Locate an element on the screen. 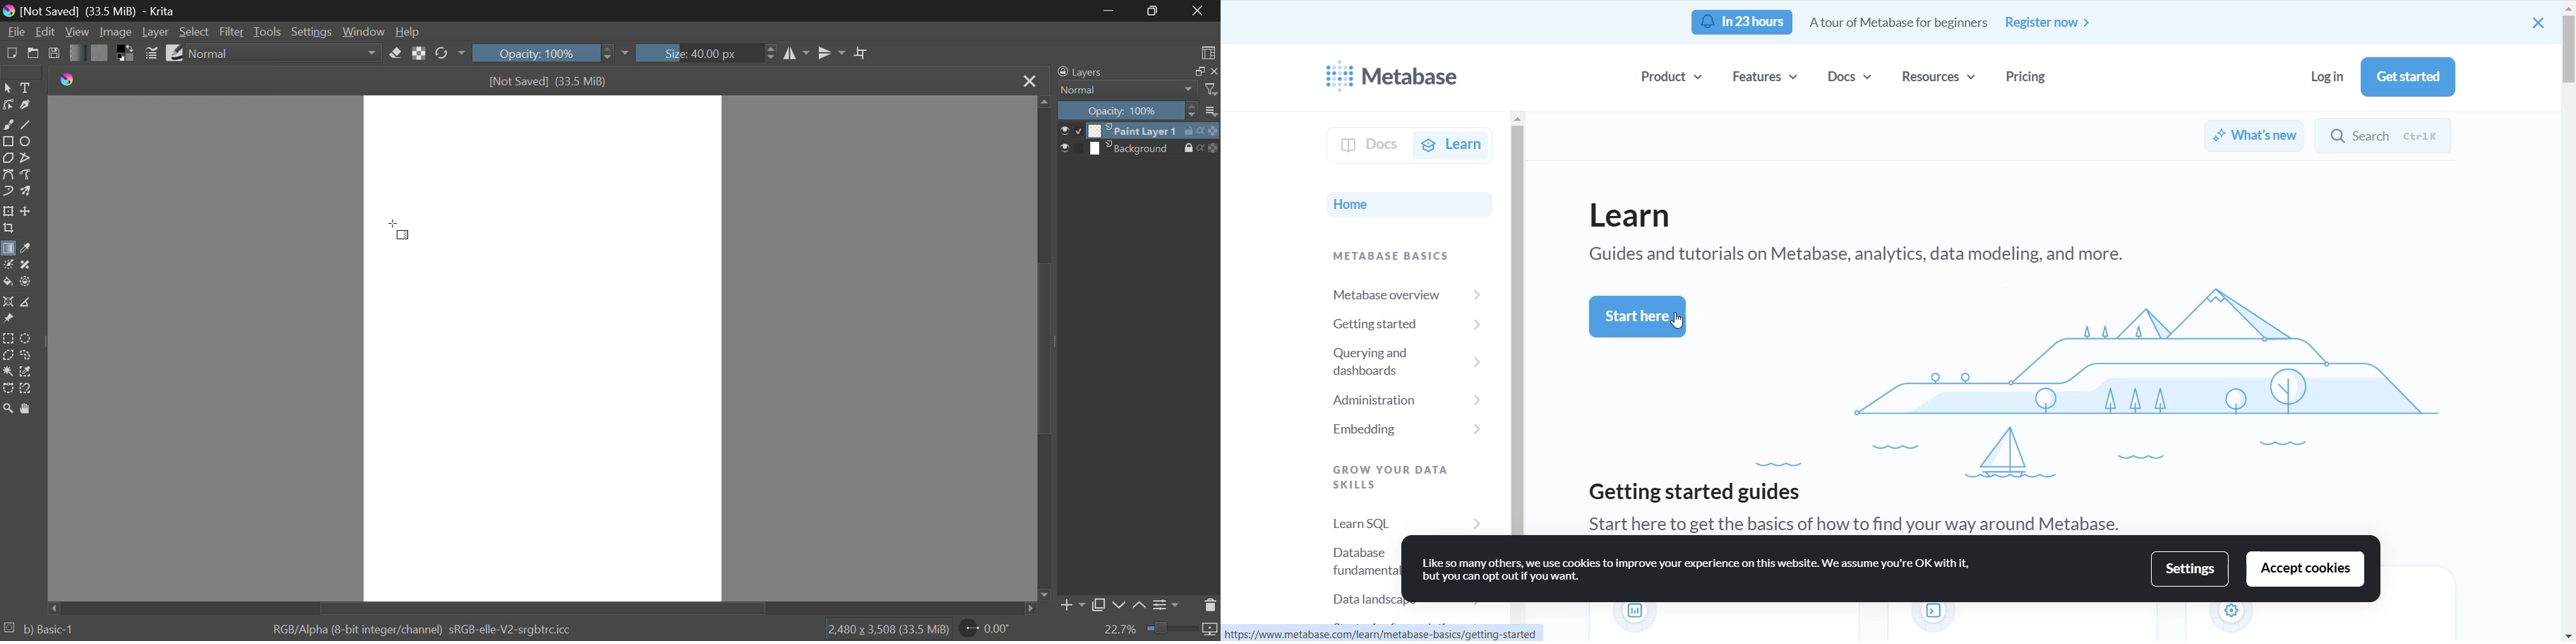 This screenshot has width=2576, height=644. filter is located at coordinates (1213, 90).